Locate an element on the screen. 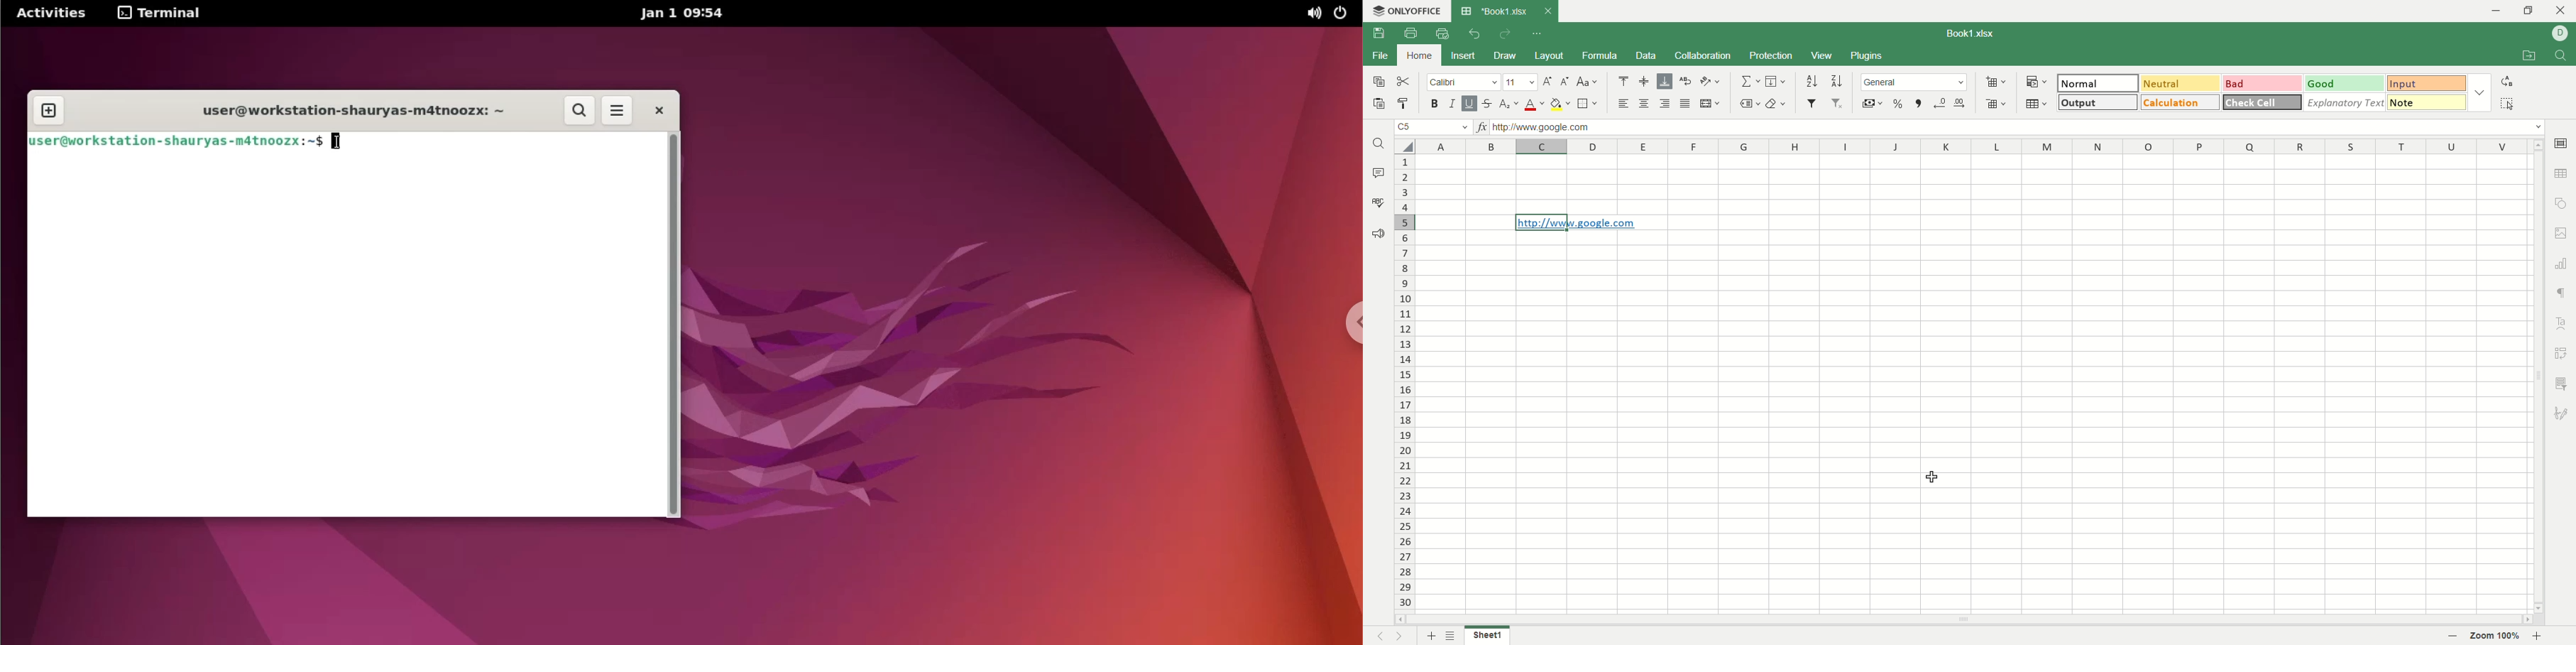 The height and width of the screenshot is (672, 2576). table settings is located at coordinates (2562, 175).